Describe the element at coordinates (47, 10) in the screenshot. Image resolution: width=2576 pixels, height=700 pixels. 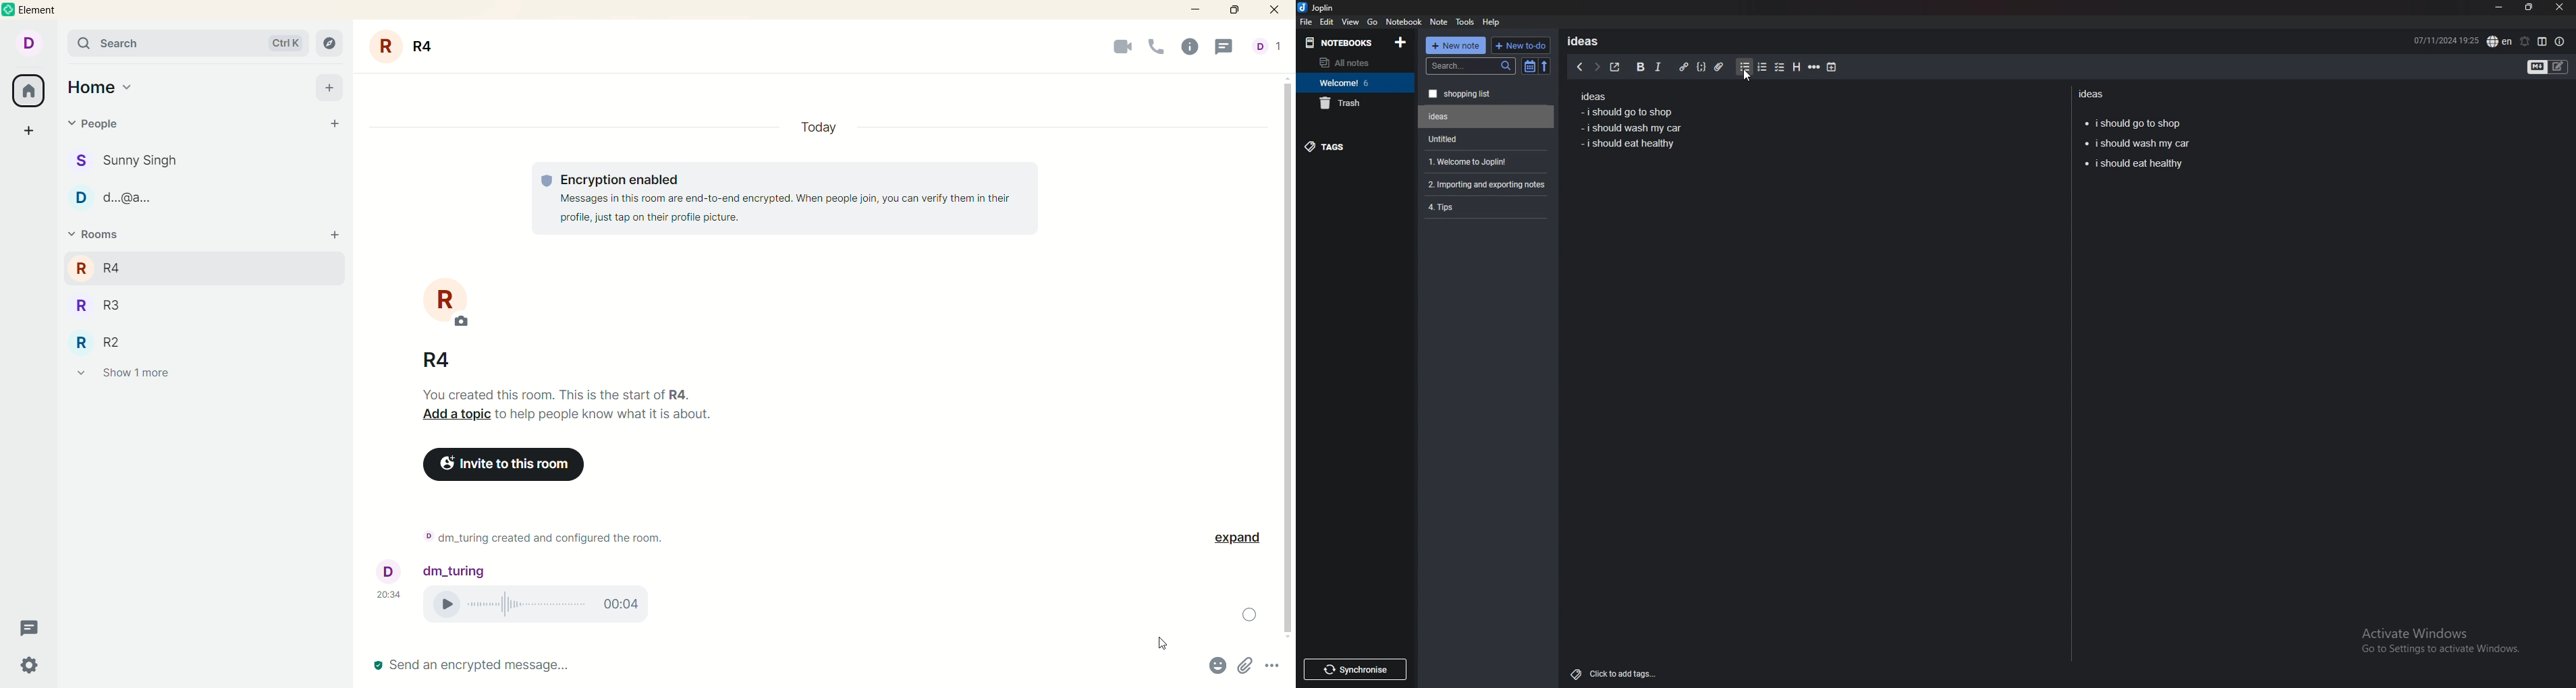
I see `element` at that location.